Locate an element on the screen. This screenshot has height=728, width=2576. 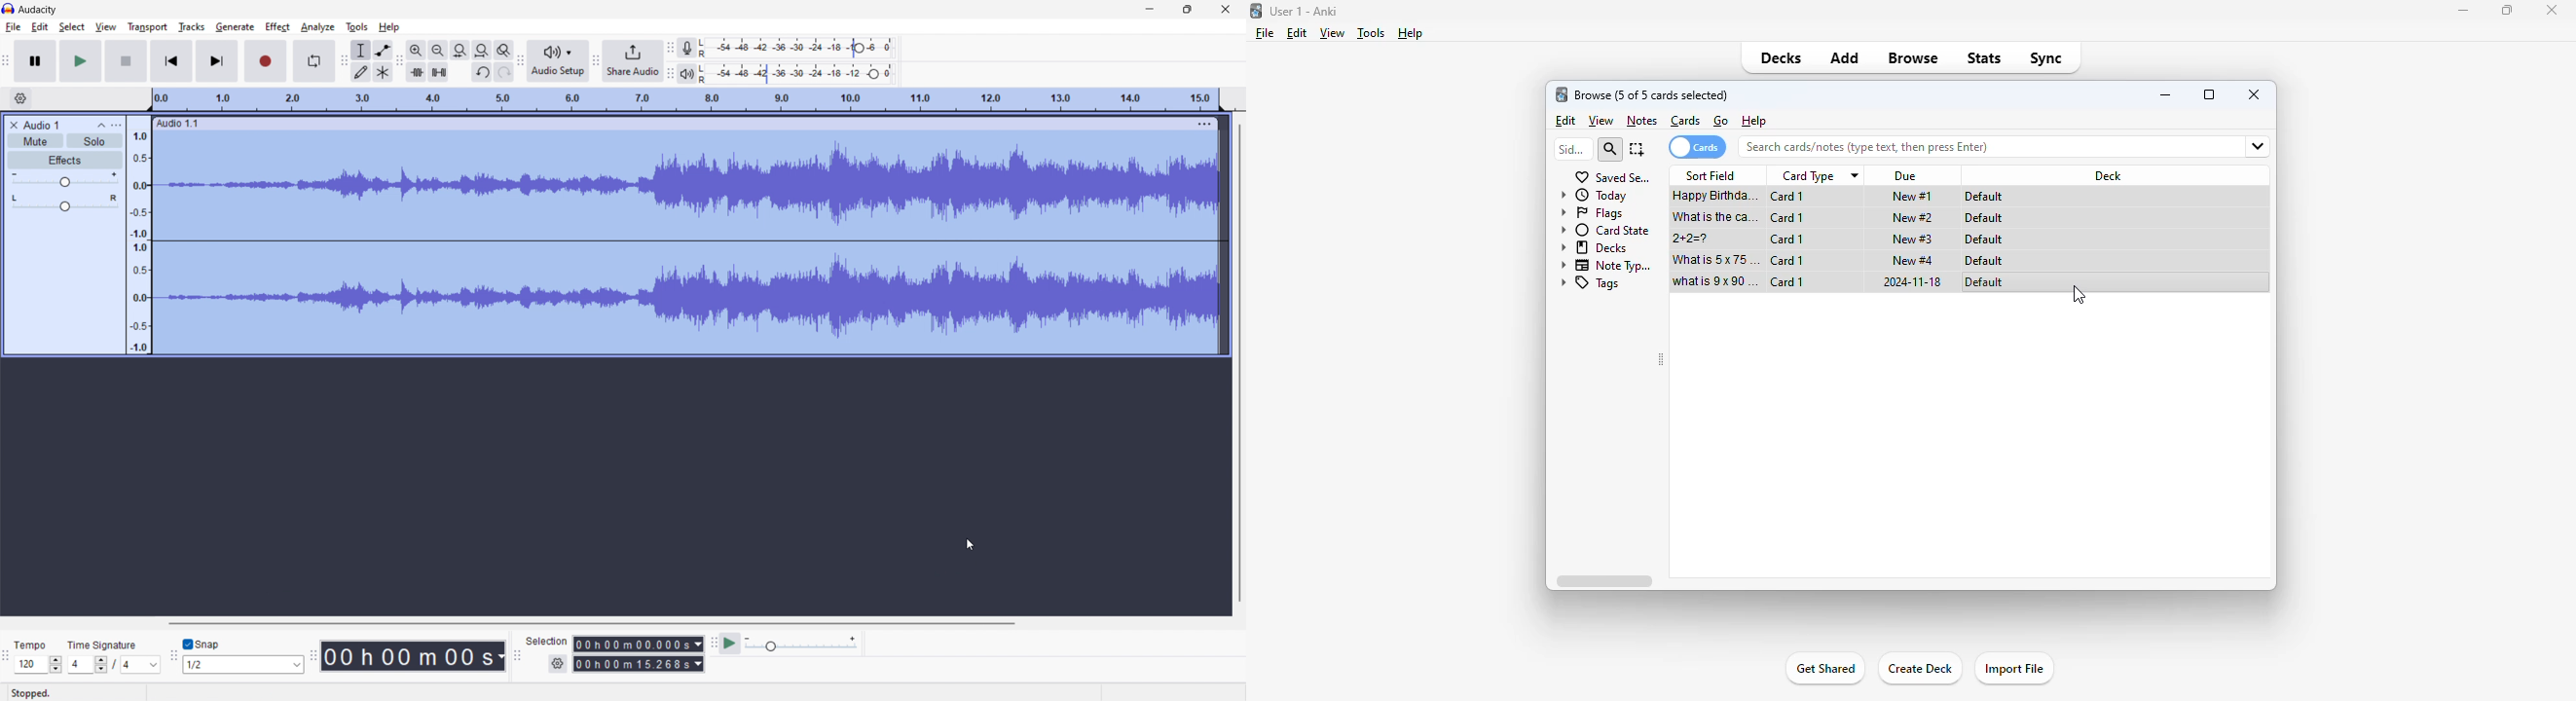
maximize is located at coordinates (2506, 11).